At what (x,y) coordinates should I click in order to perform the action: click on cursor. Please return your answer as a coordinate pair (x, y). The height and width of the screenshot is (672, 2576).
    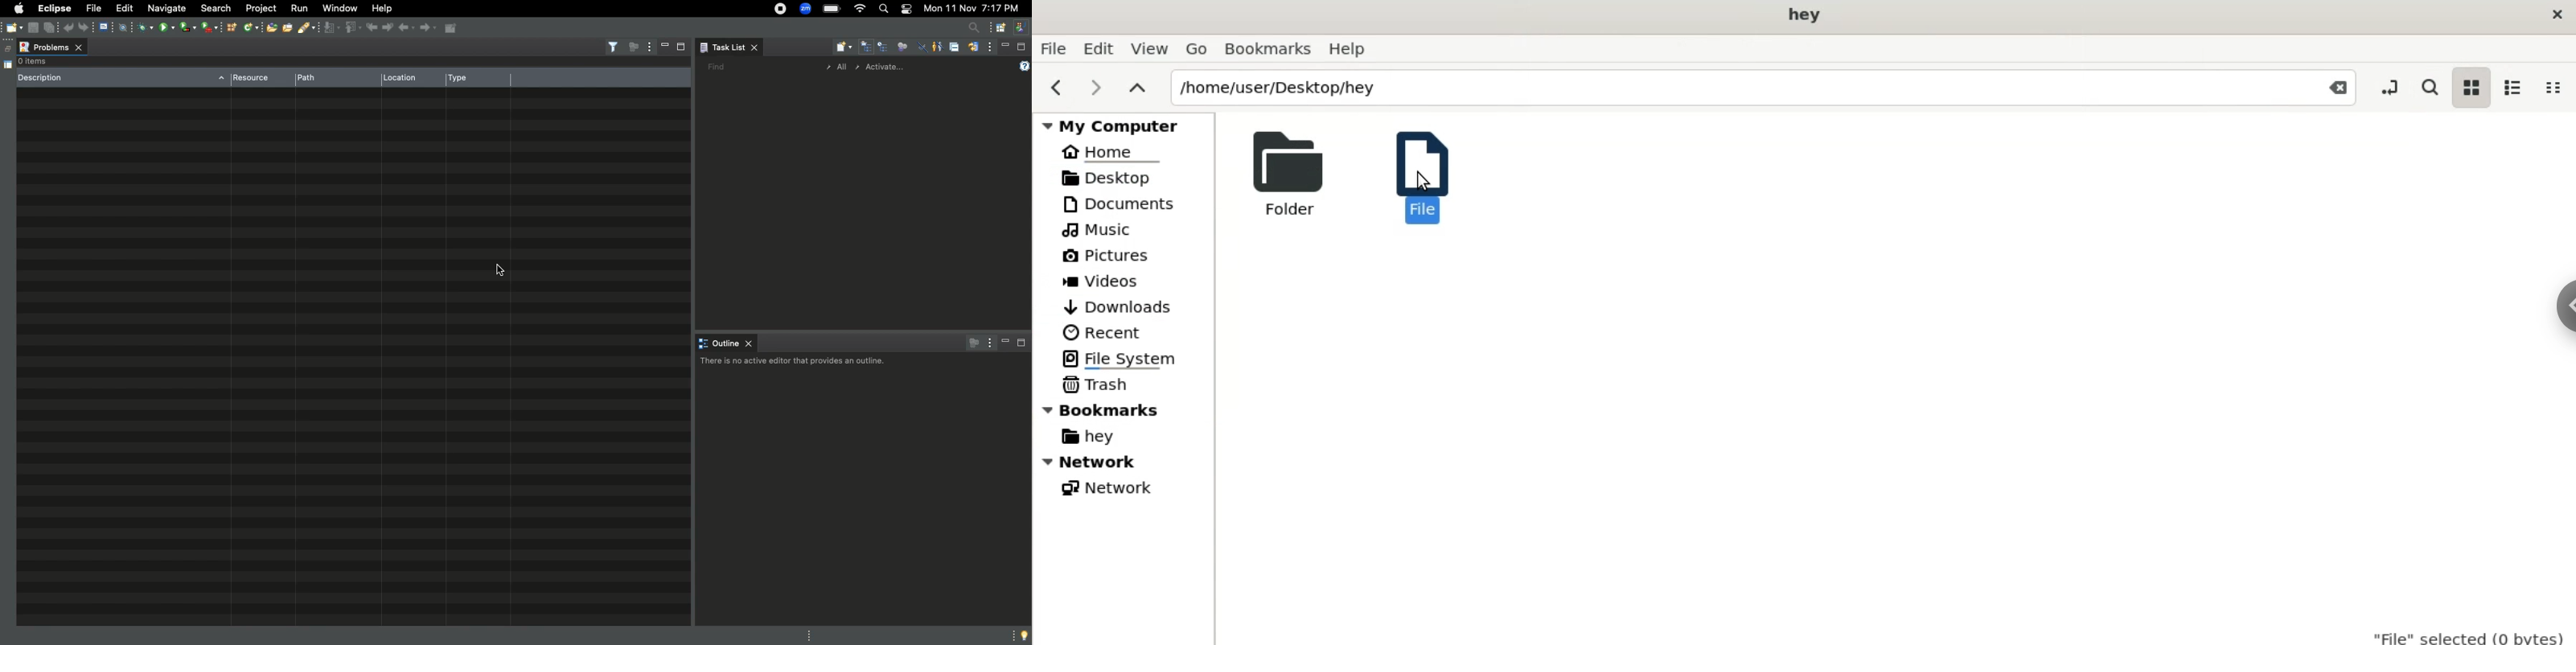
    Looking at the image, I should click on (495, 272).